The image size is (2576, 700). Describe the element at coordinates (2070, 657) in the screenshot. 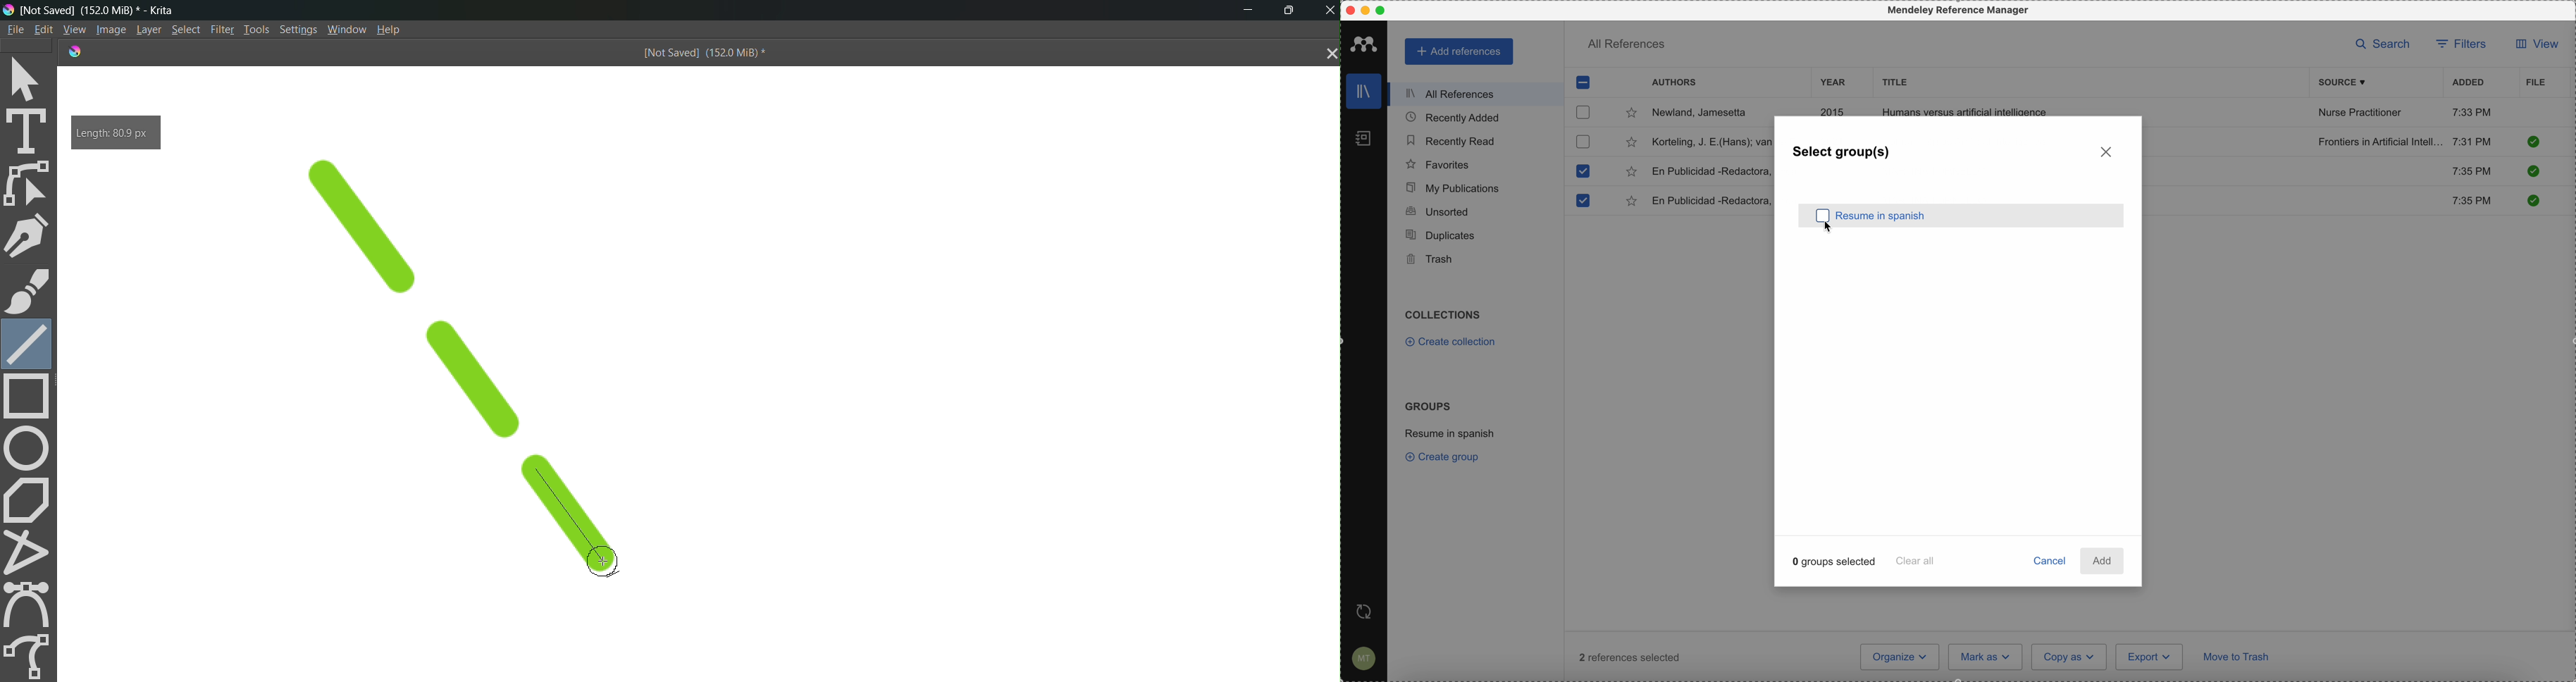

I see `copy as` at that location.